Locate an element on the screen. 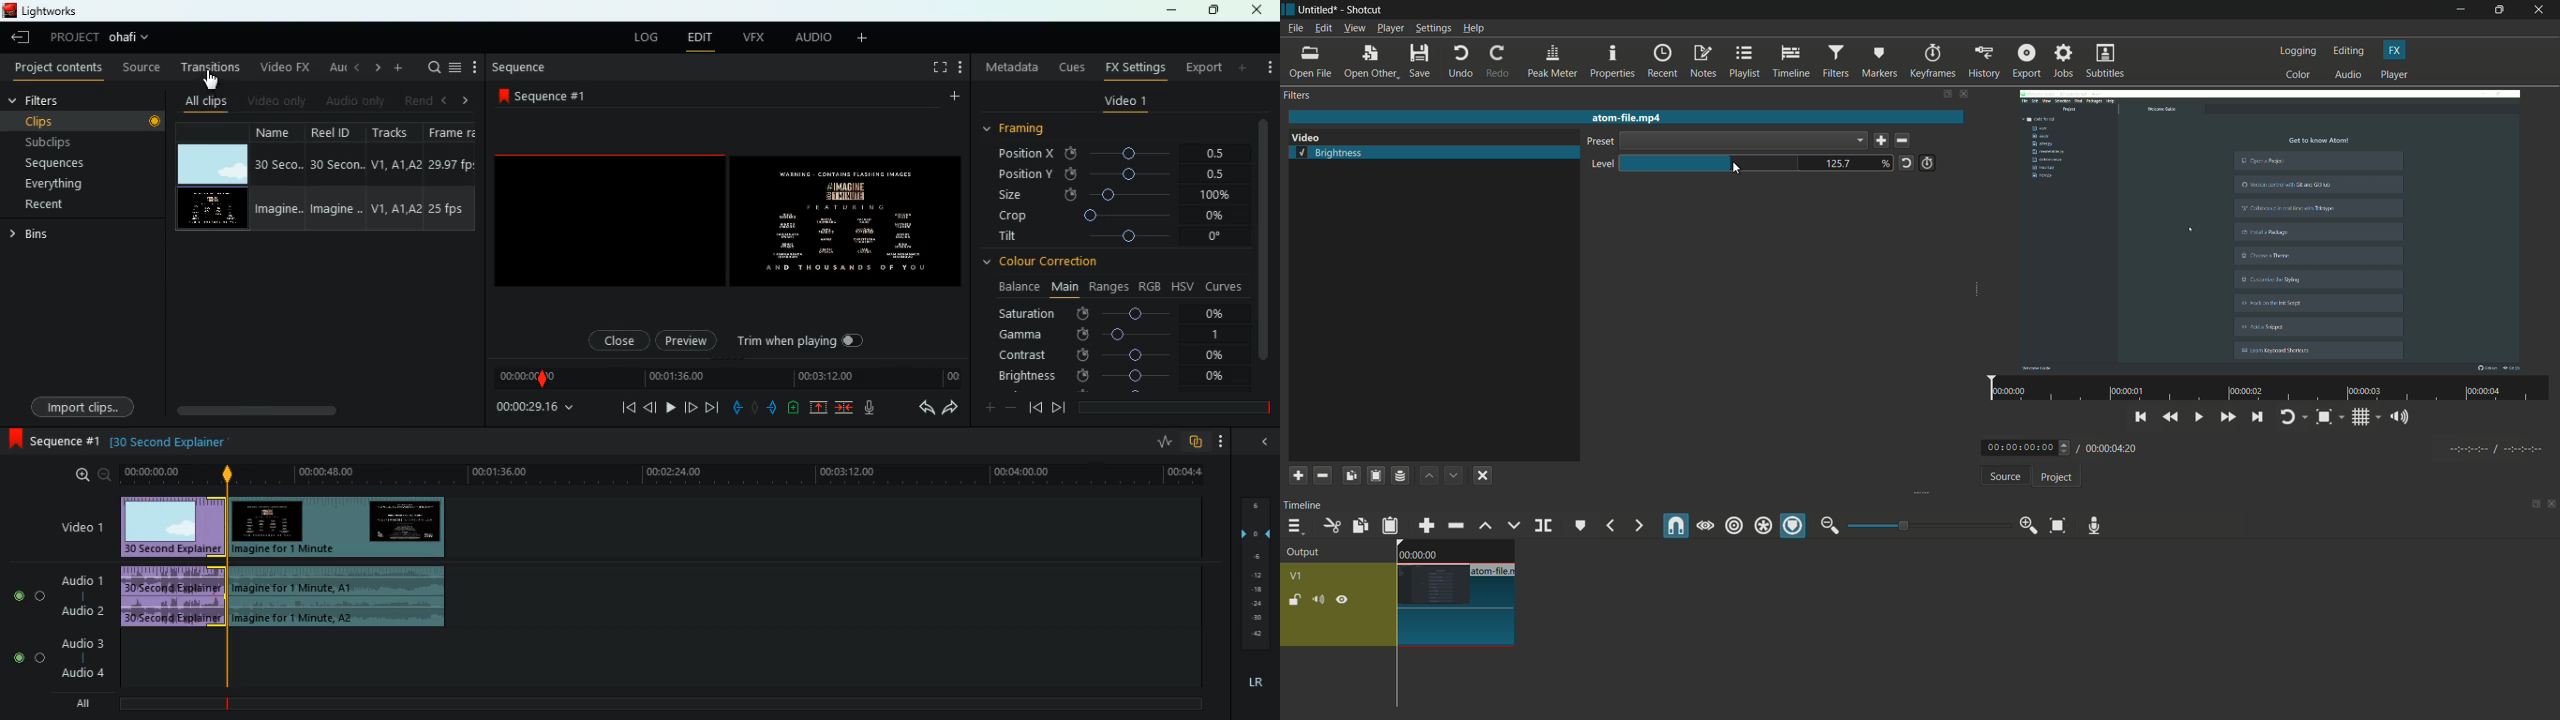 This screenshot has width=2576, height=728. snap is located at coordinates (1677, 526).